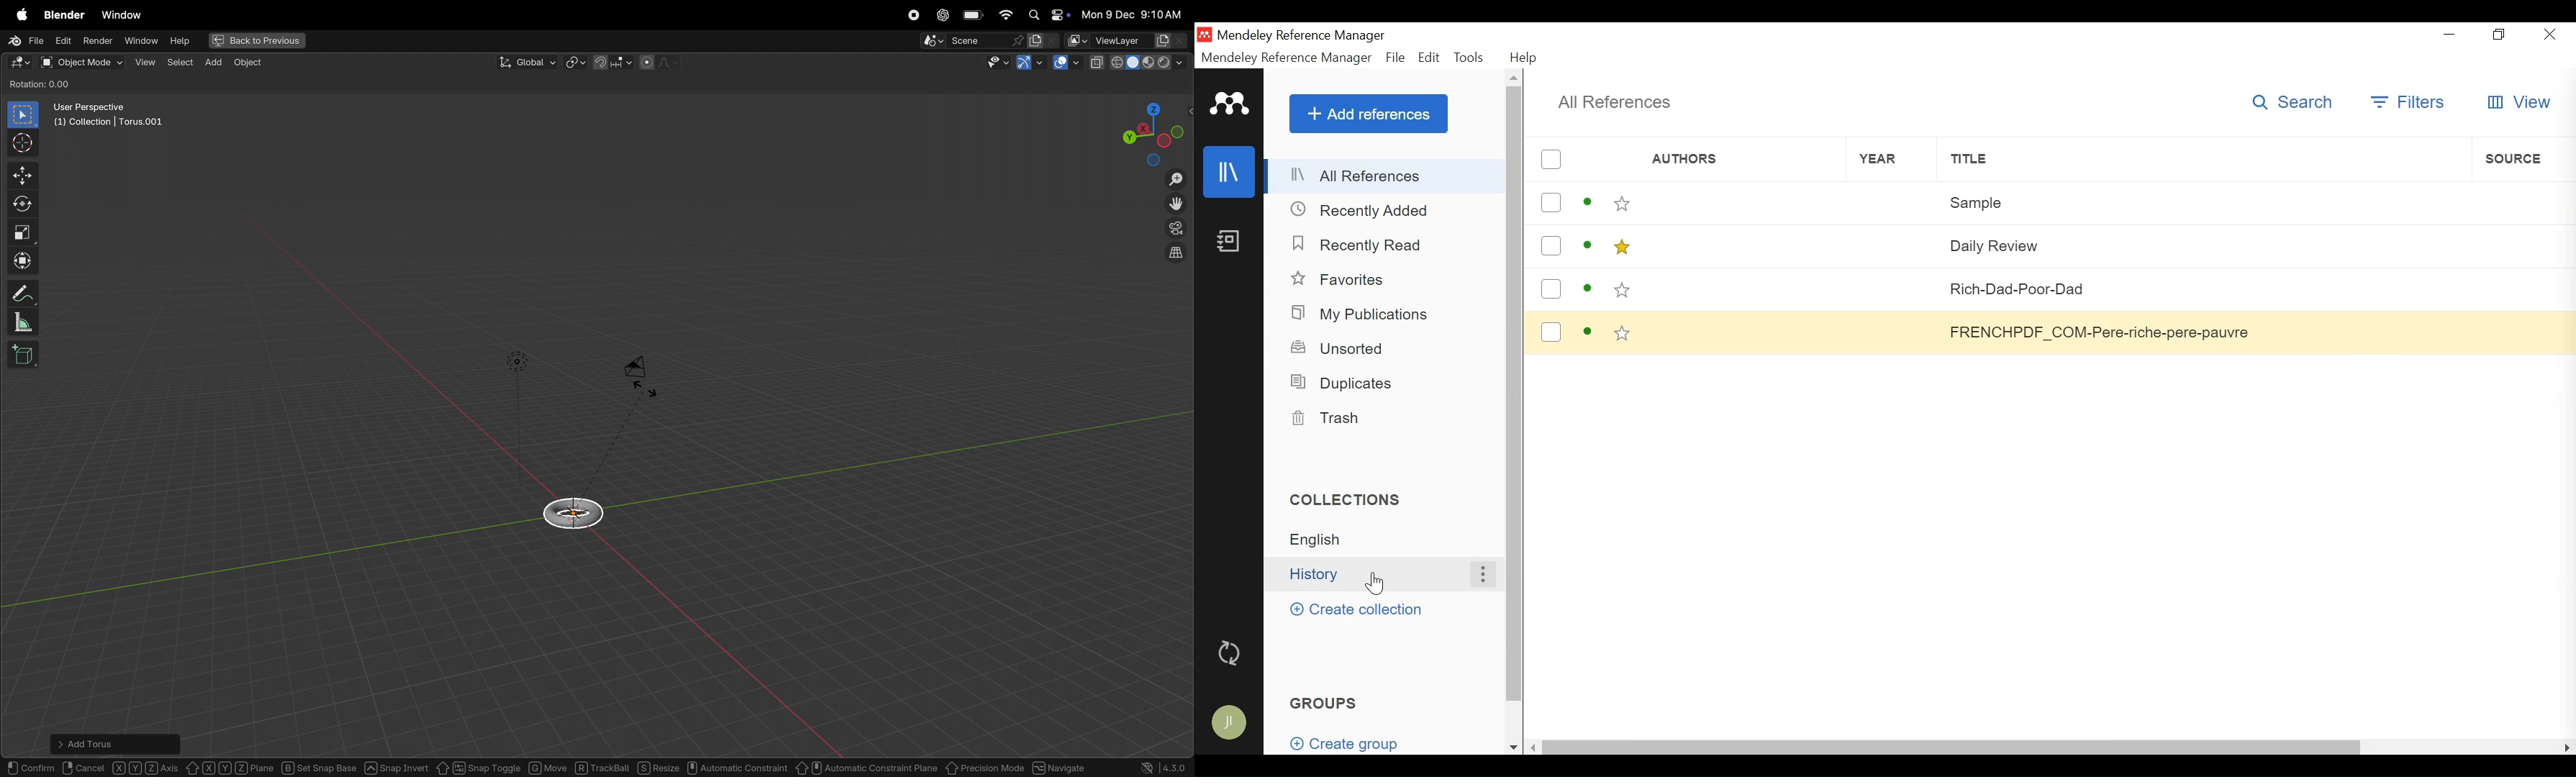 Image resolution: width=2576 pixels, height=784 pixels. I want to click on More Options, so click(1482, 574).